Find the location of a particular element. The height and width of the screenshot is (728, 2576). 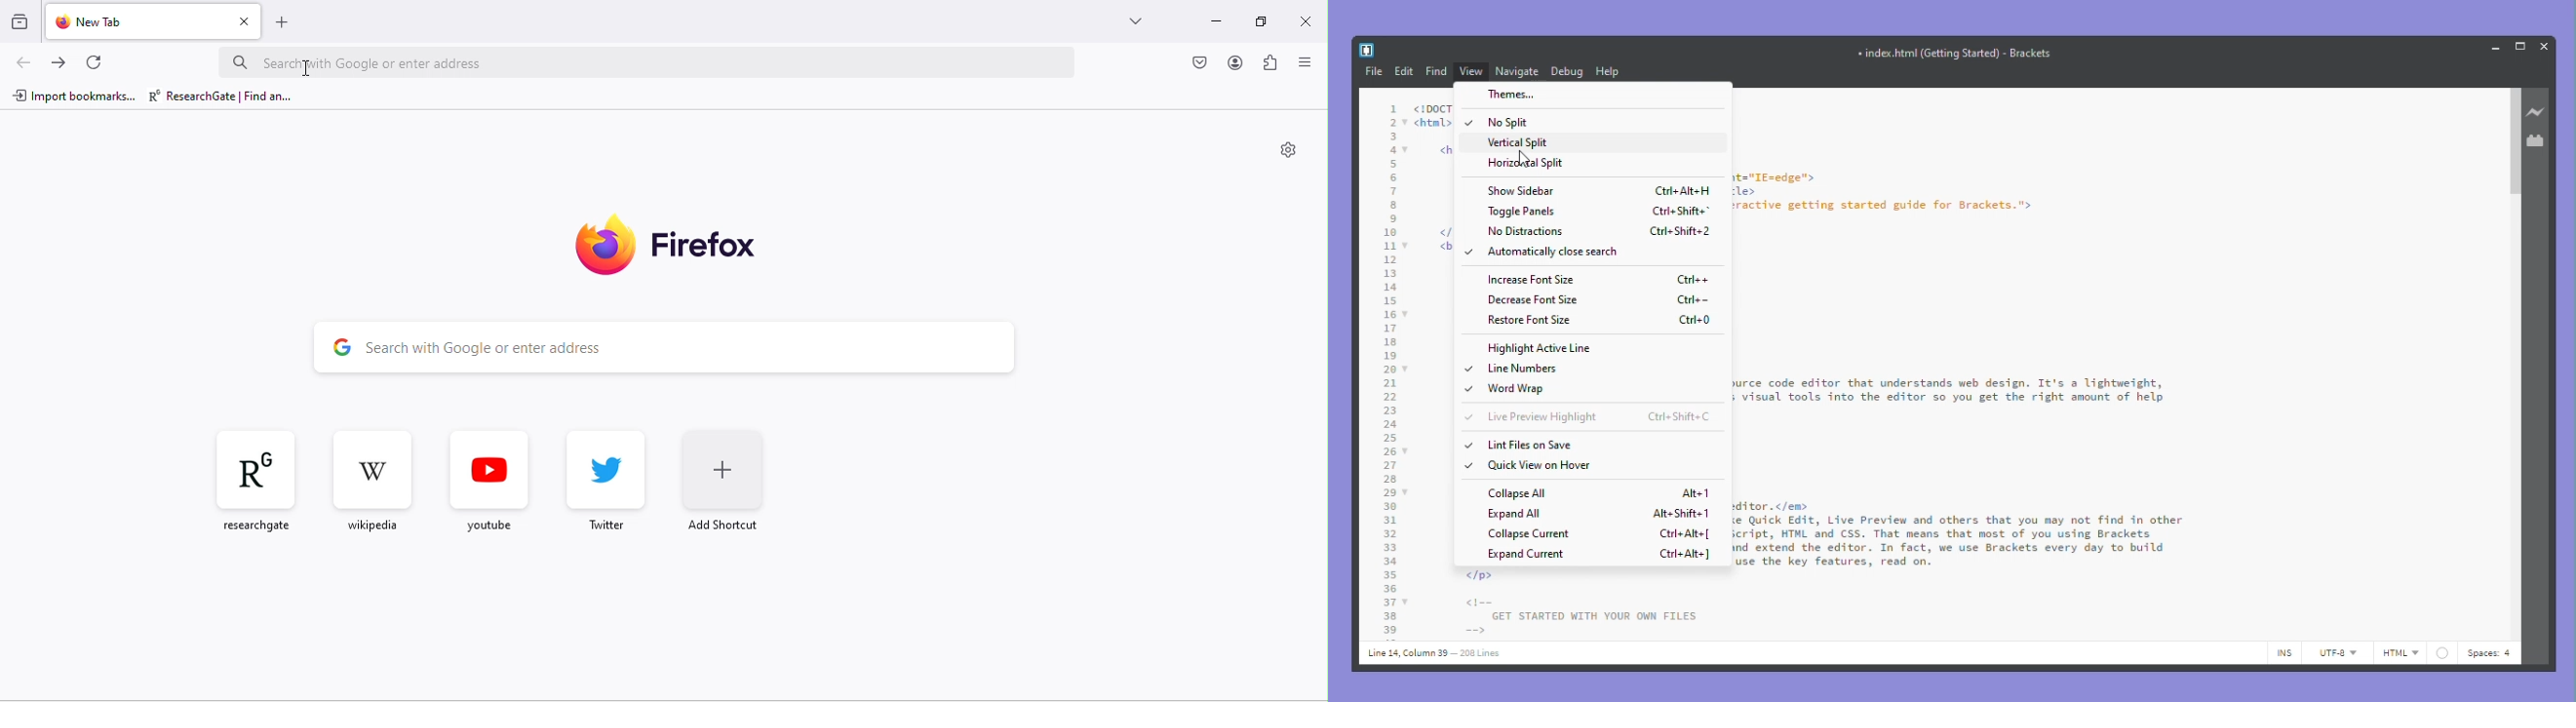

19 is located at coordinates (1390, 356).